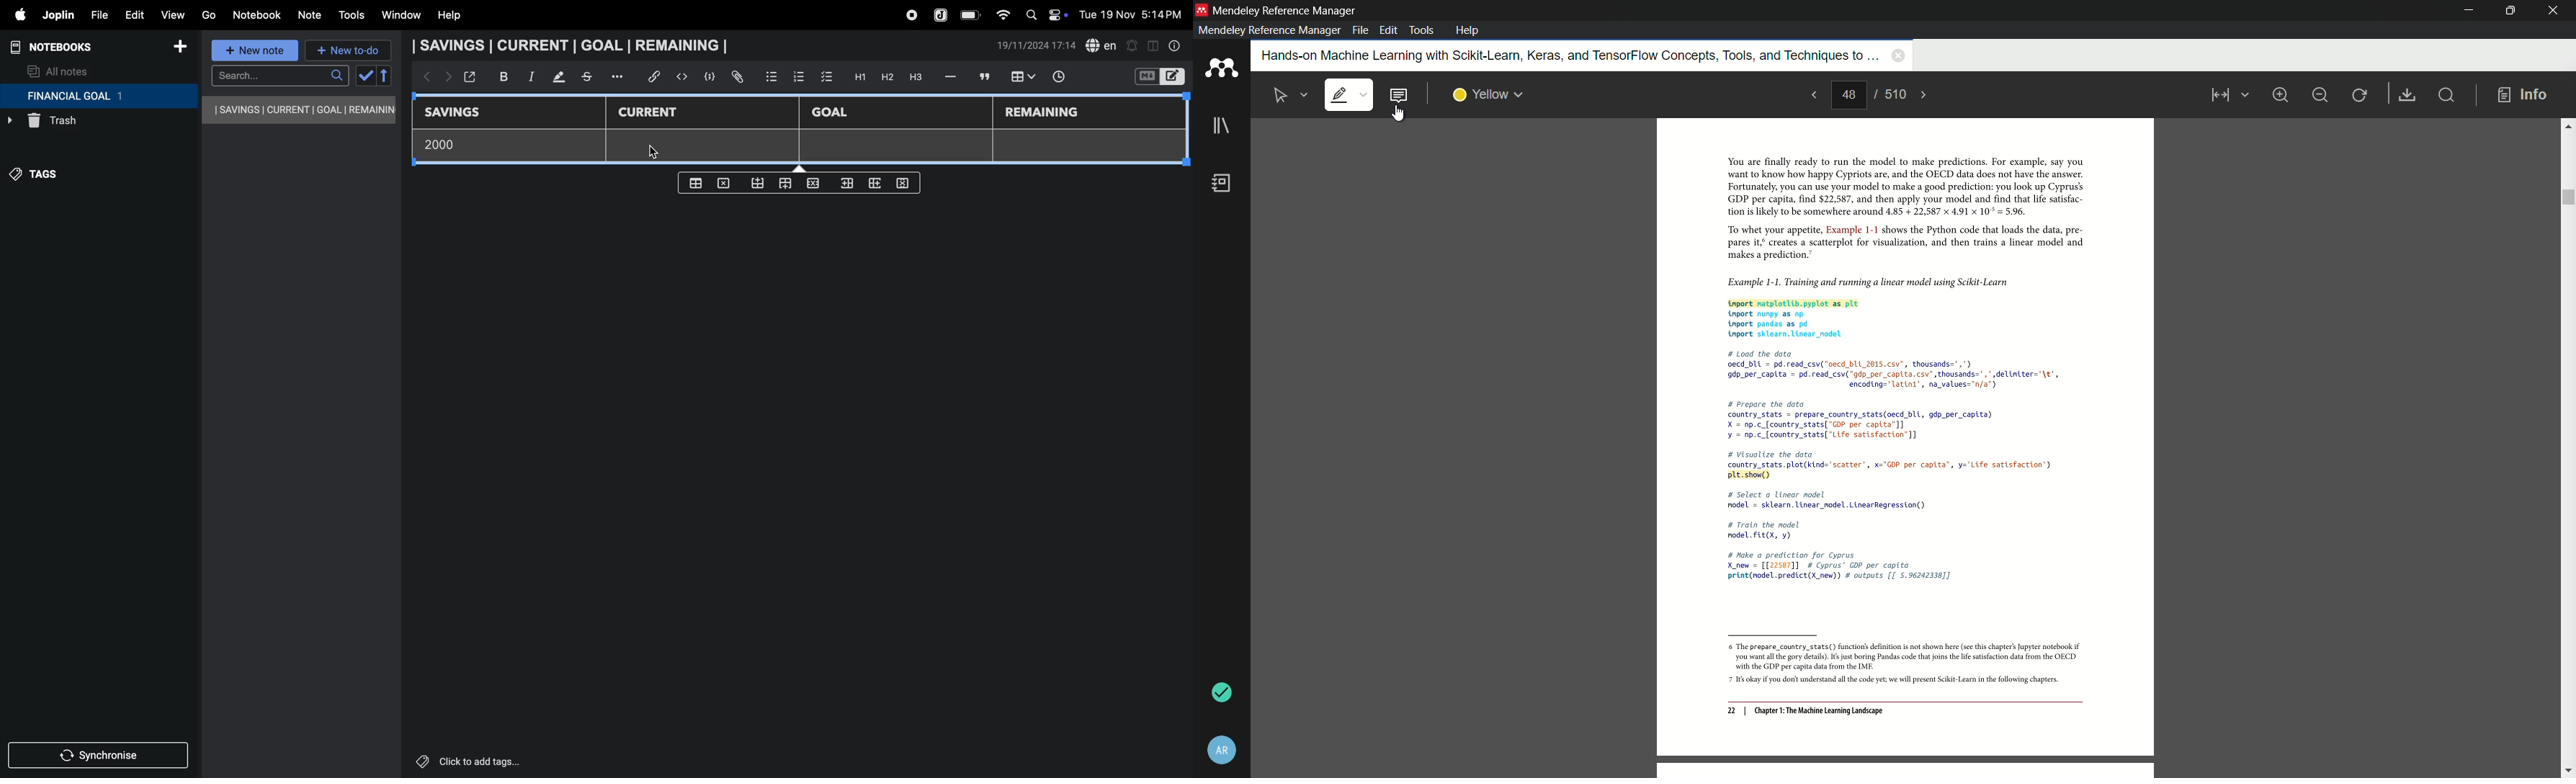 The width and height of the screenshot is (2576, 784). Describe the element at coordinates (650, 152) in the screenshot. I see `cursor` at that location.